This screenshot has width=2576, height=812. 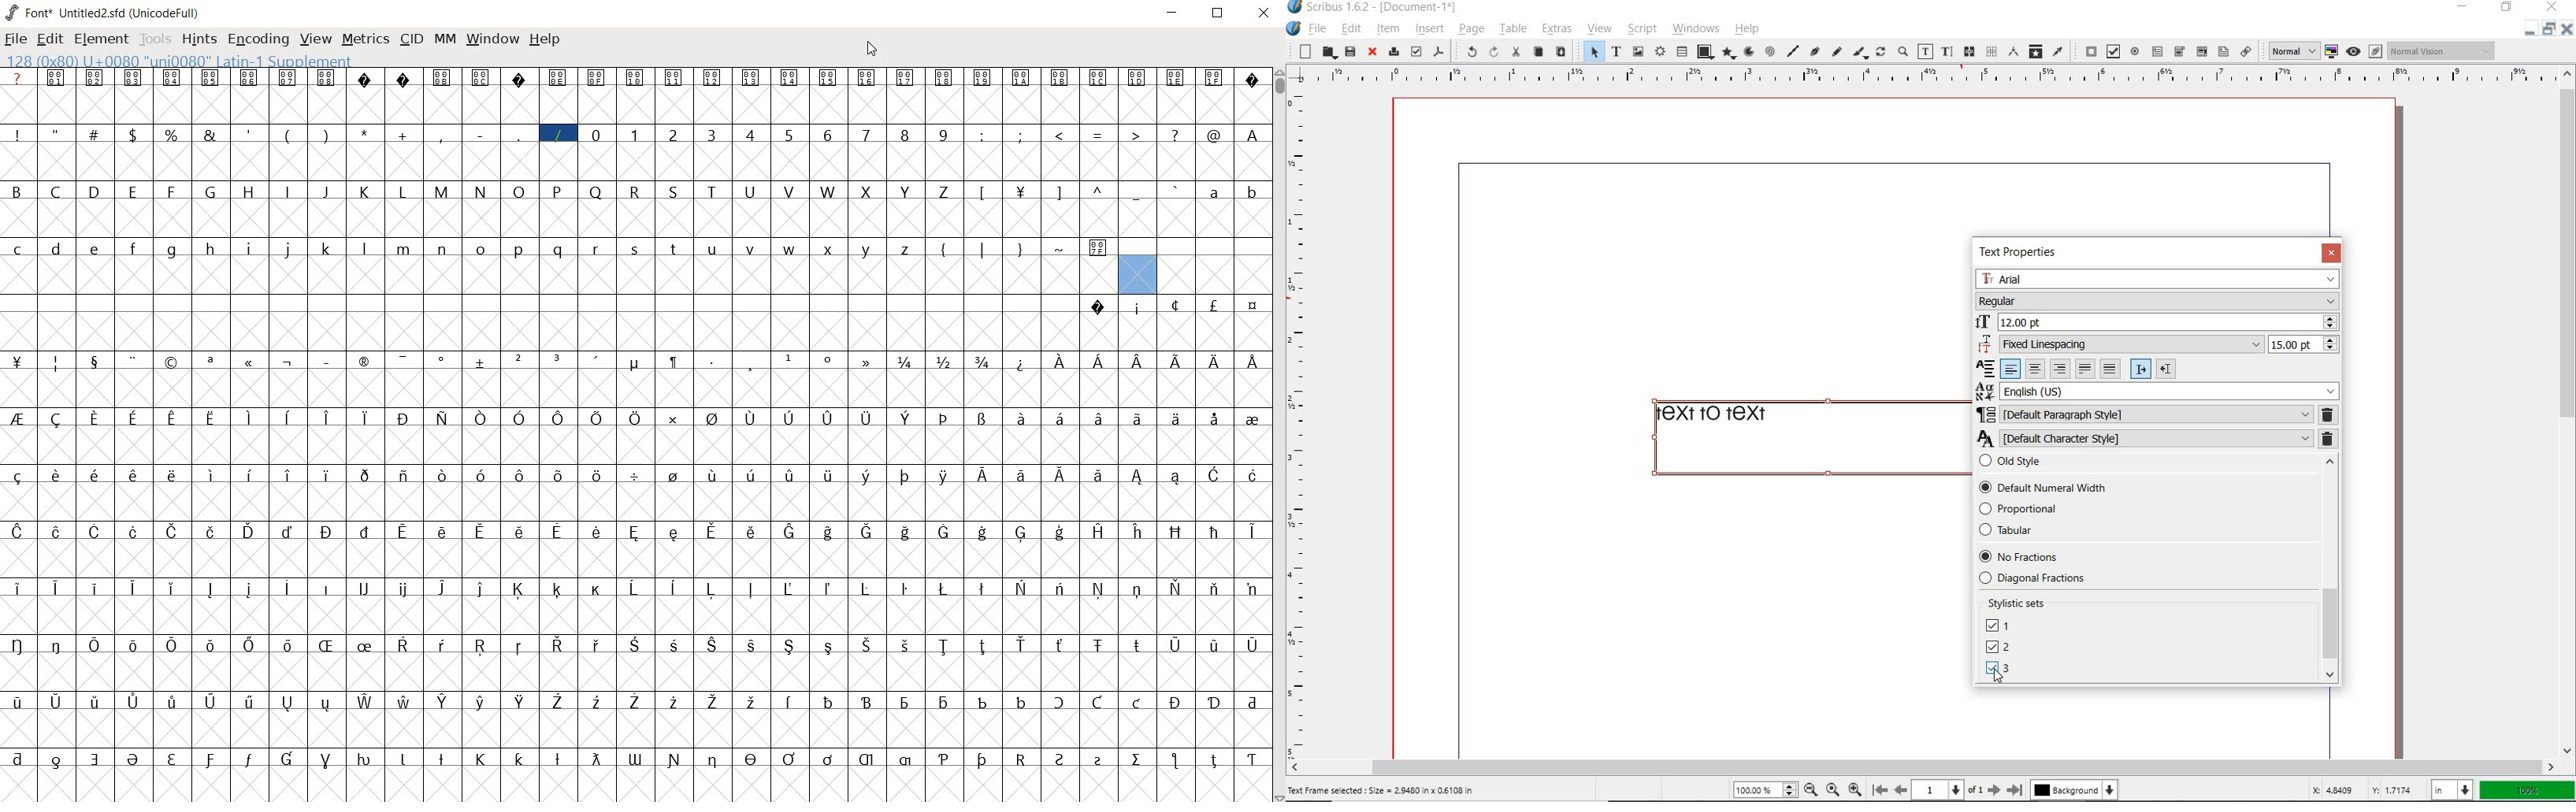 What do you see at coordinates (1060, 418) in the screenshot?
I see `glyph` at bounding box center [1060, 418].